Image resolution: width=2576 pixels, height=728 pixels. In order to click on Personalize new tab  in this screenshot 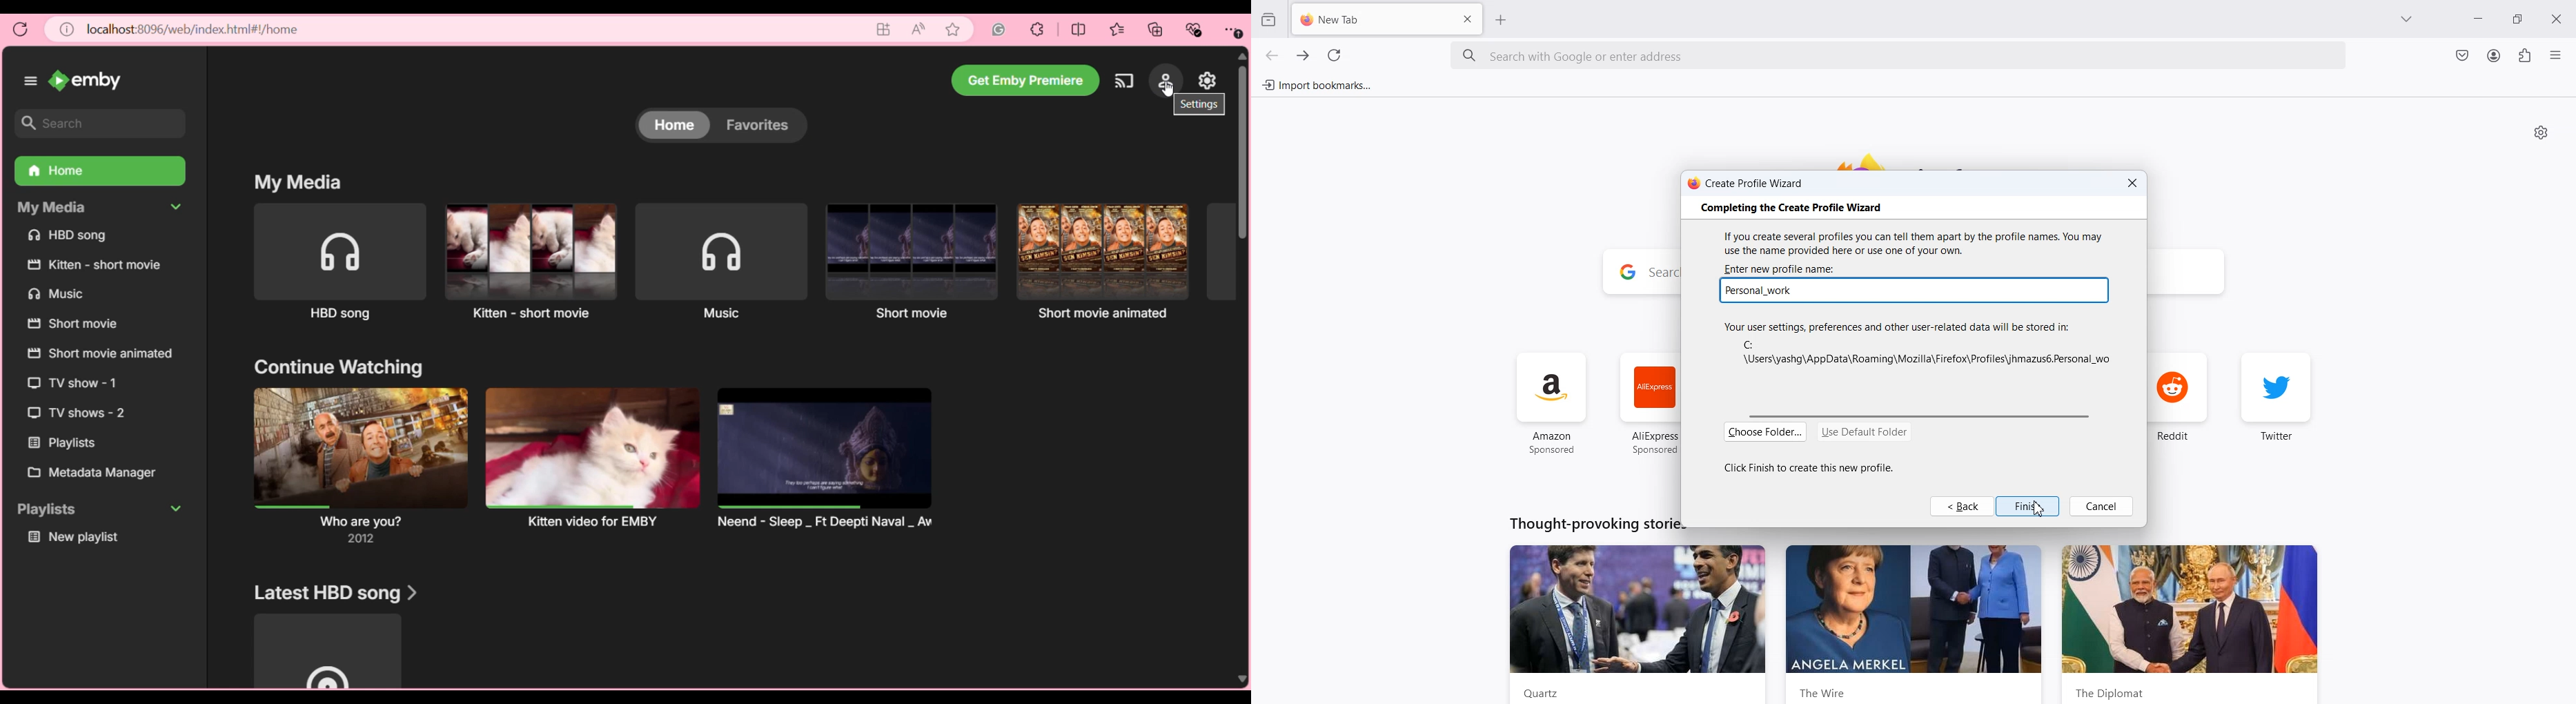, I will do `click(2541, 132)`.